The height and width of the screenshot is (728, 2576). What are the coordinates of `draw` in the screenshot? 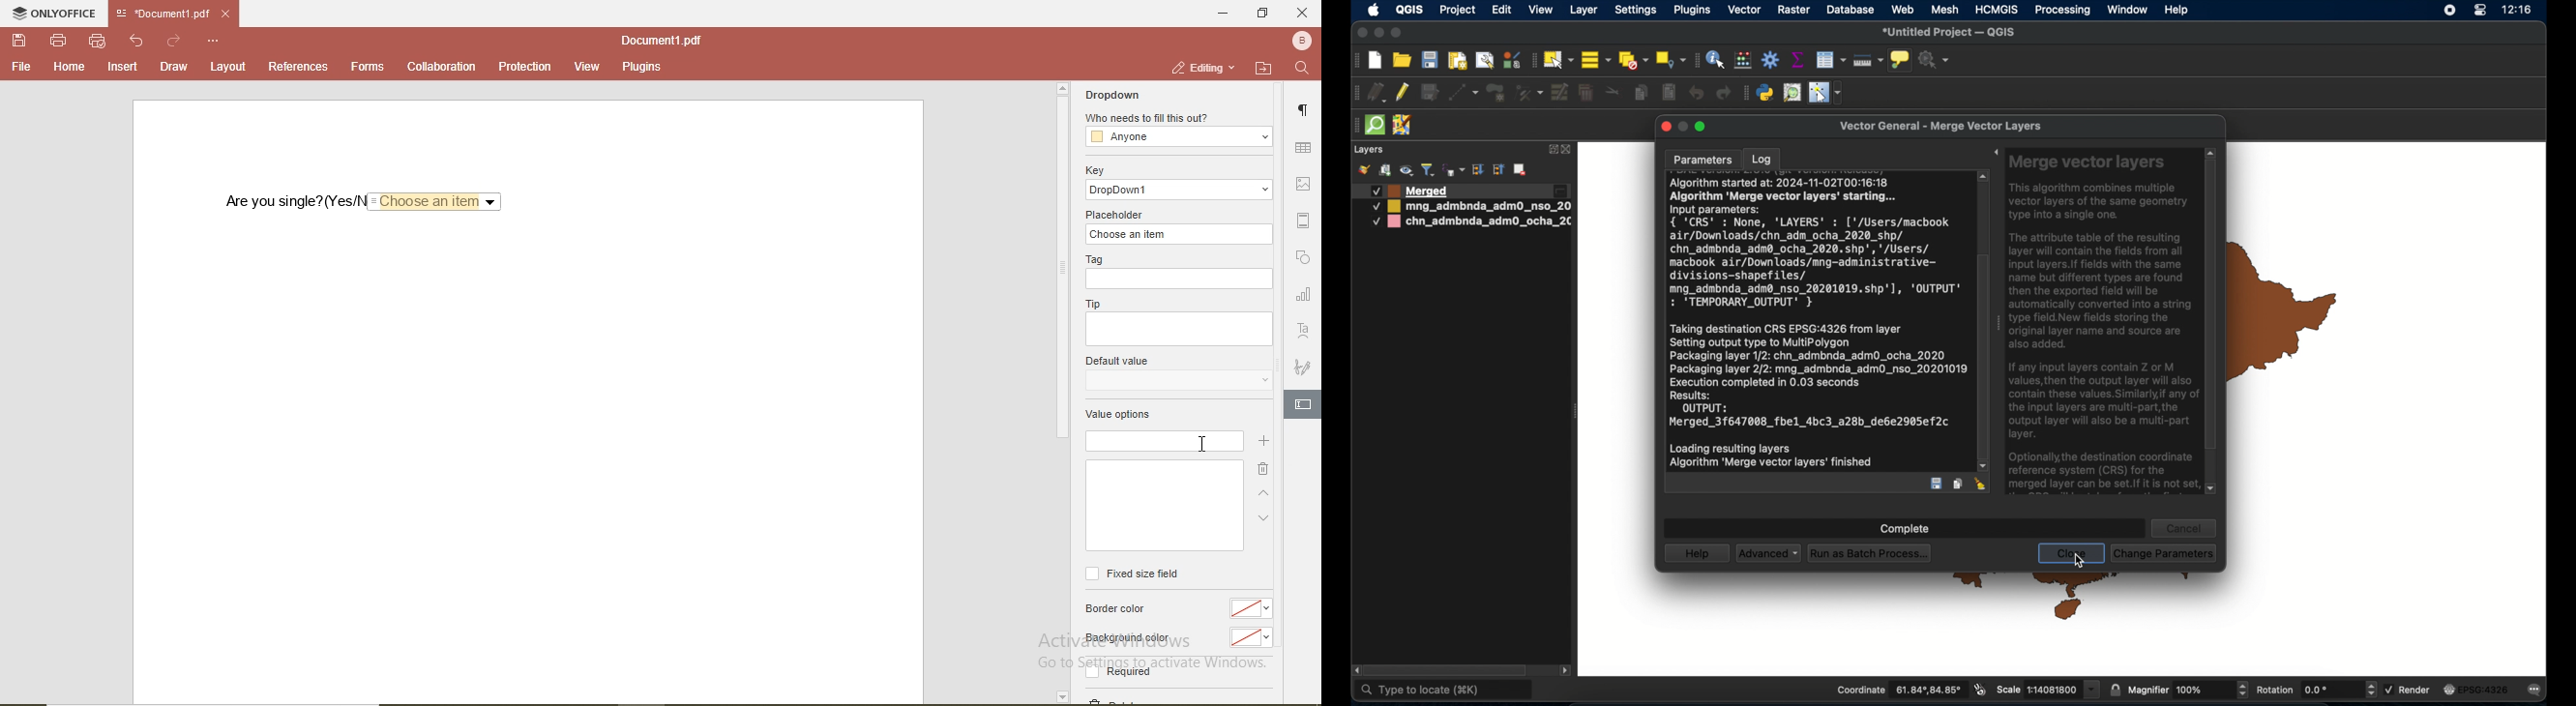 It's located at (173, 67).